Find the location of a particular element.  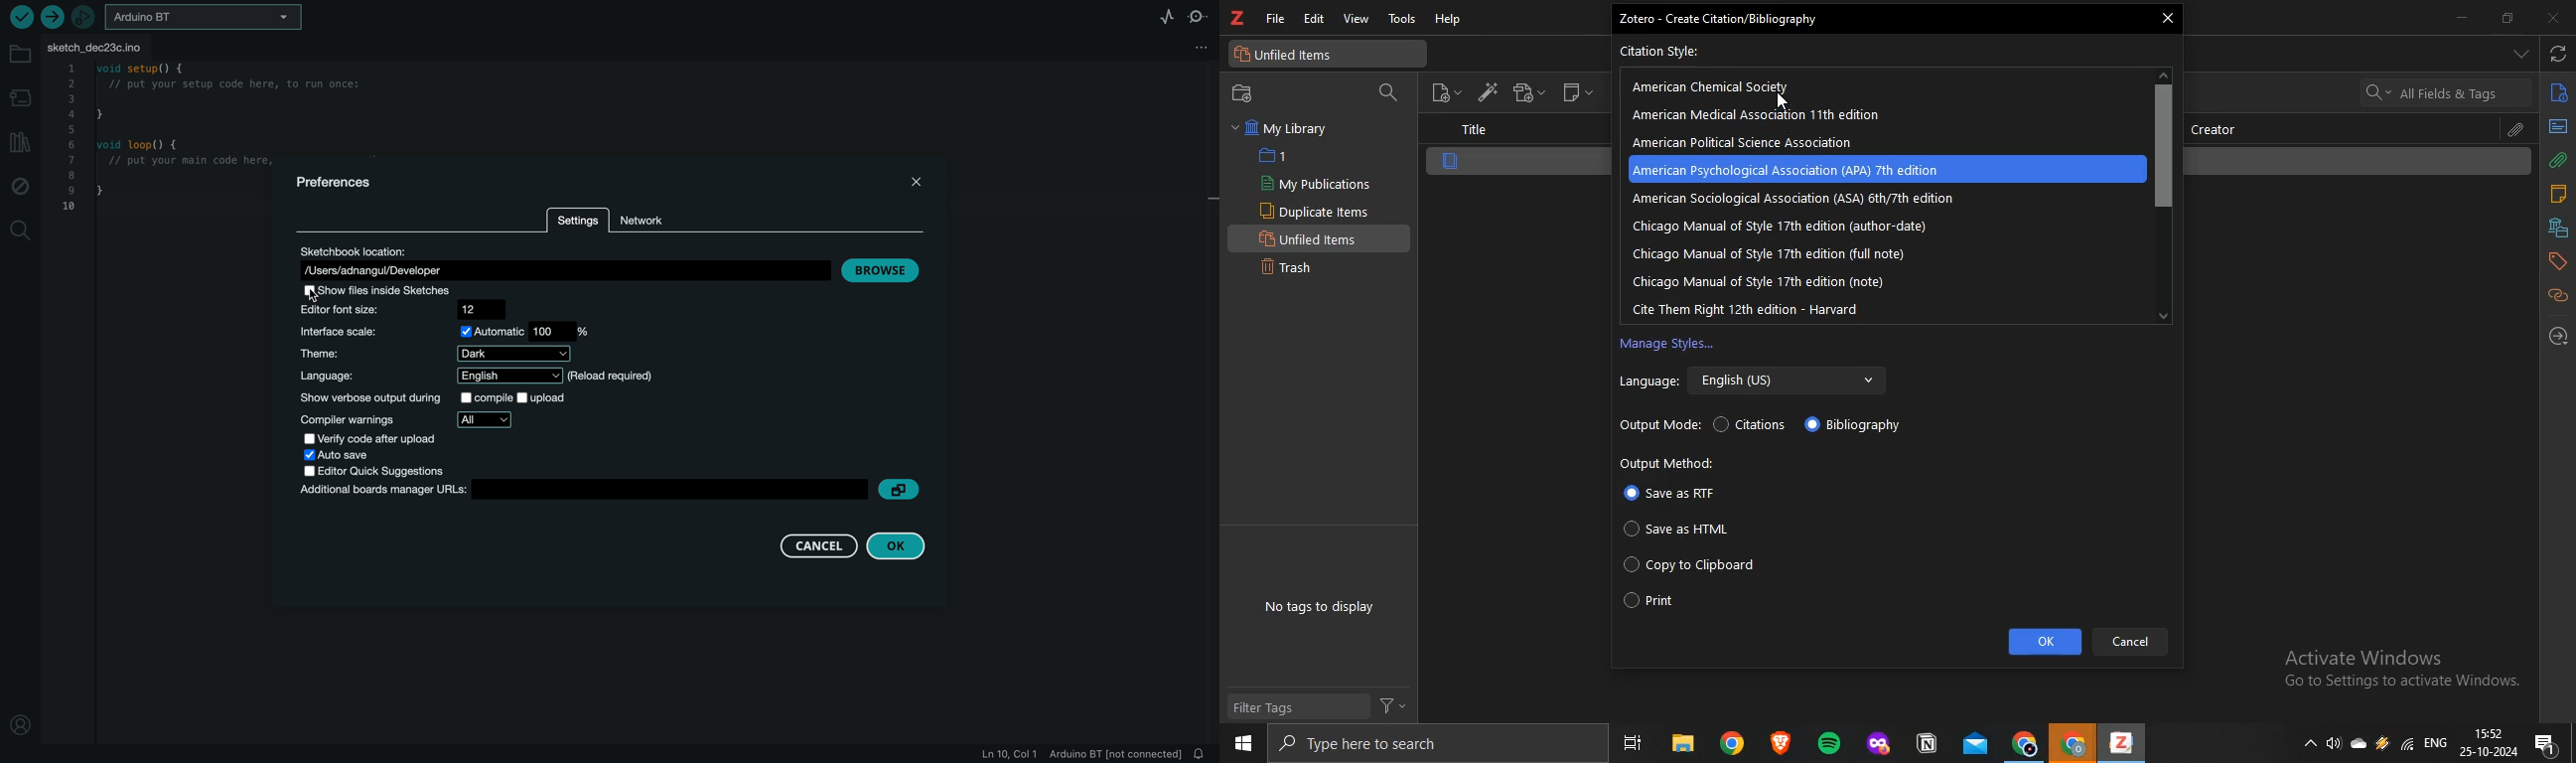

prefernces is located at coordinates (334, 181).